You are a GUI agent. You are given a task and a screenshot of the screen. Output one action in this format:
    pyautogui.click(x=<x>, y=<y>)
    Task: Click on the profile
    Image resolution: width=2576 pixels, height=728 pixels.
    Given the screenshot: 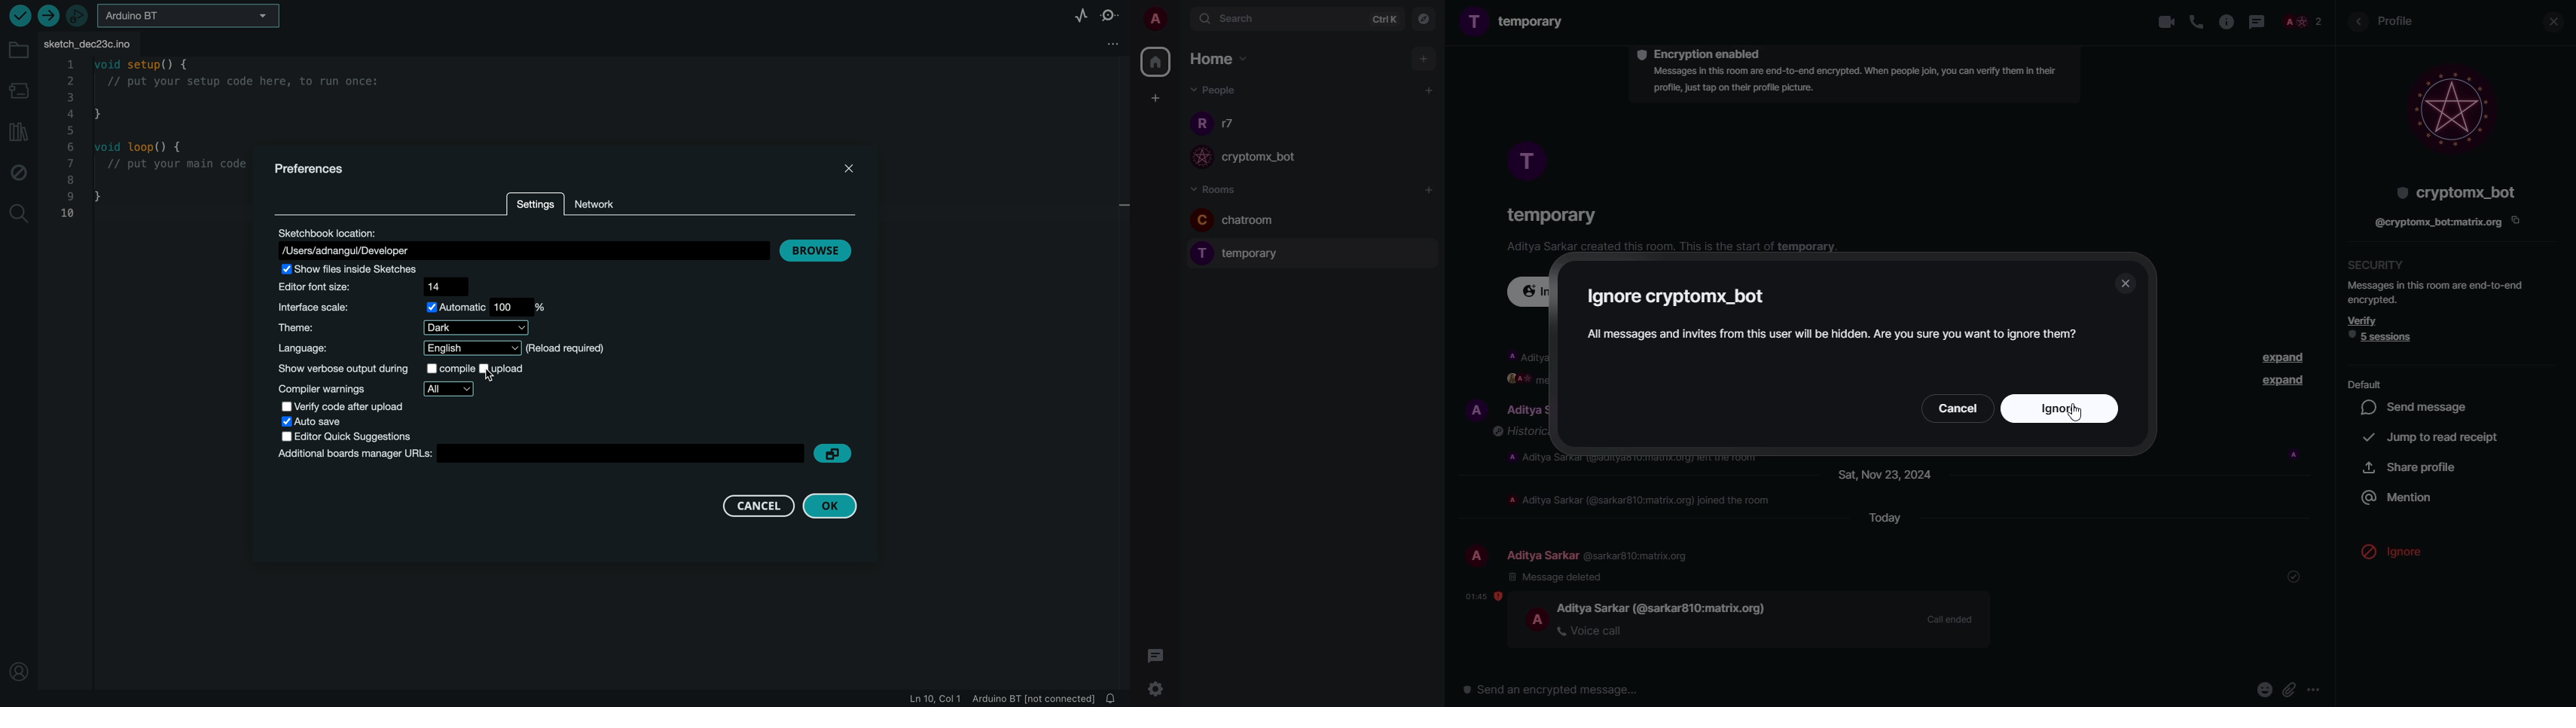 What is the action you would take?
    pyautogui.click(x=1198, y=127)
    